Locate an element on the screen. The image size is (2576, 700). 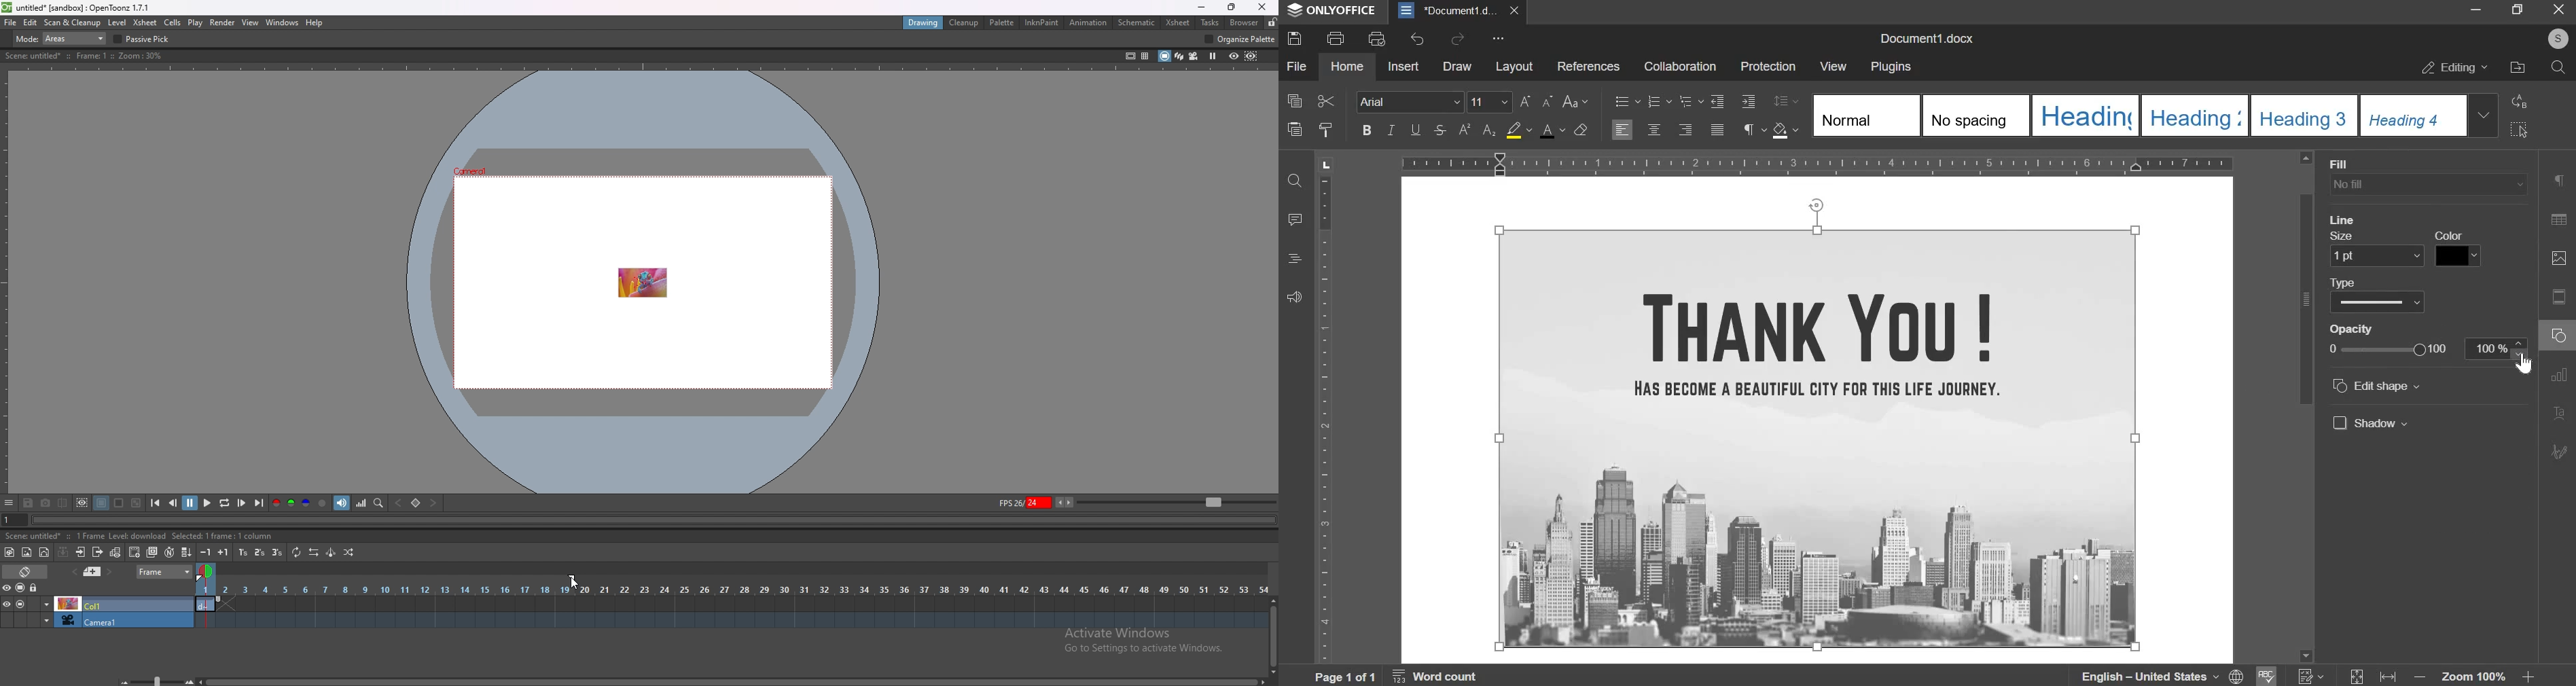
save is located at coordinates (1294, 39).